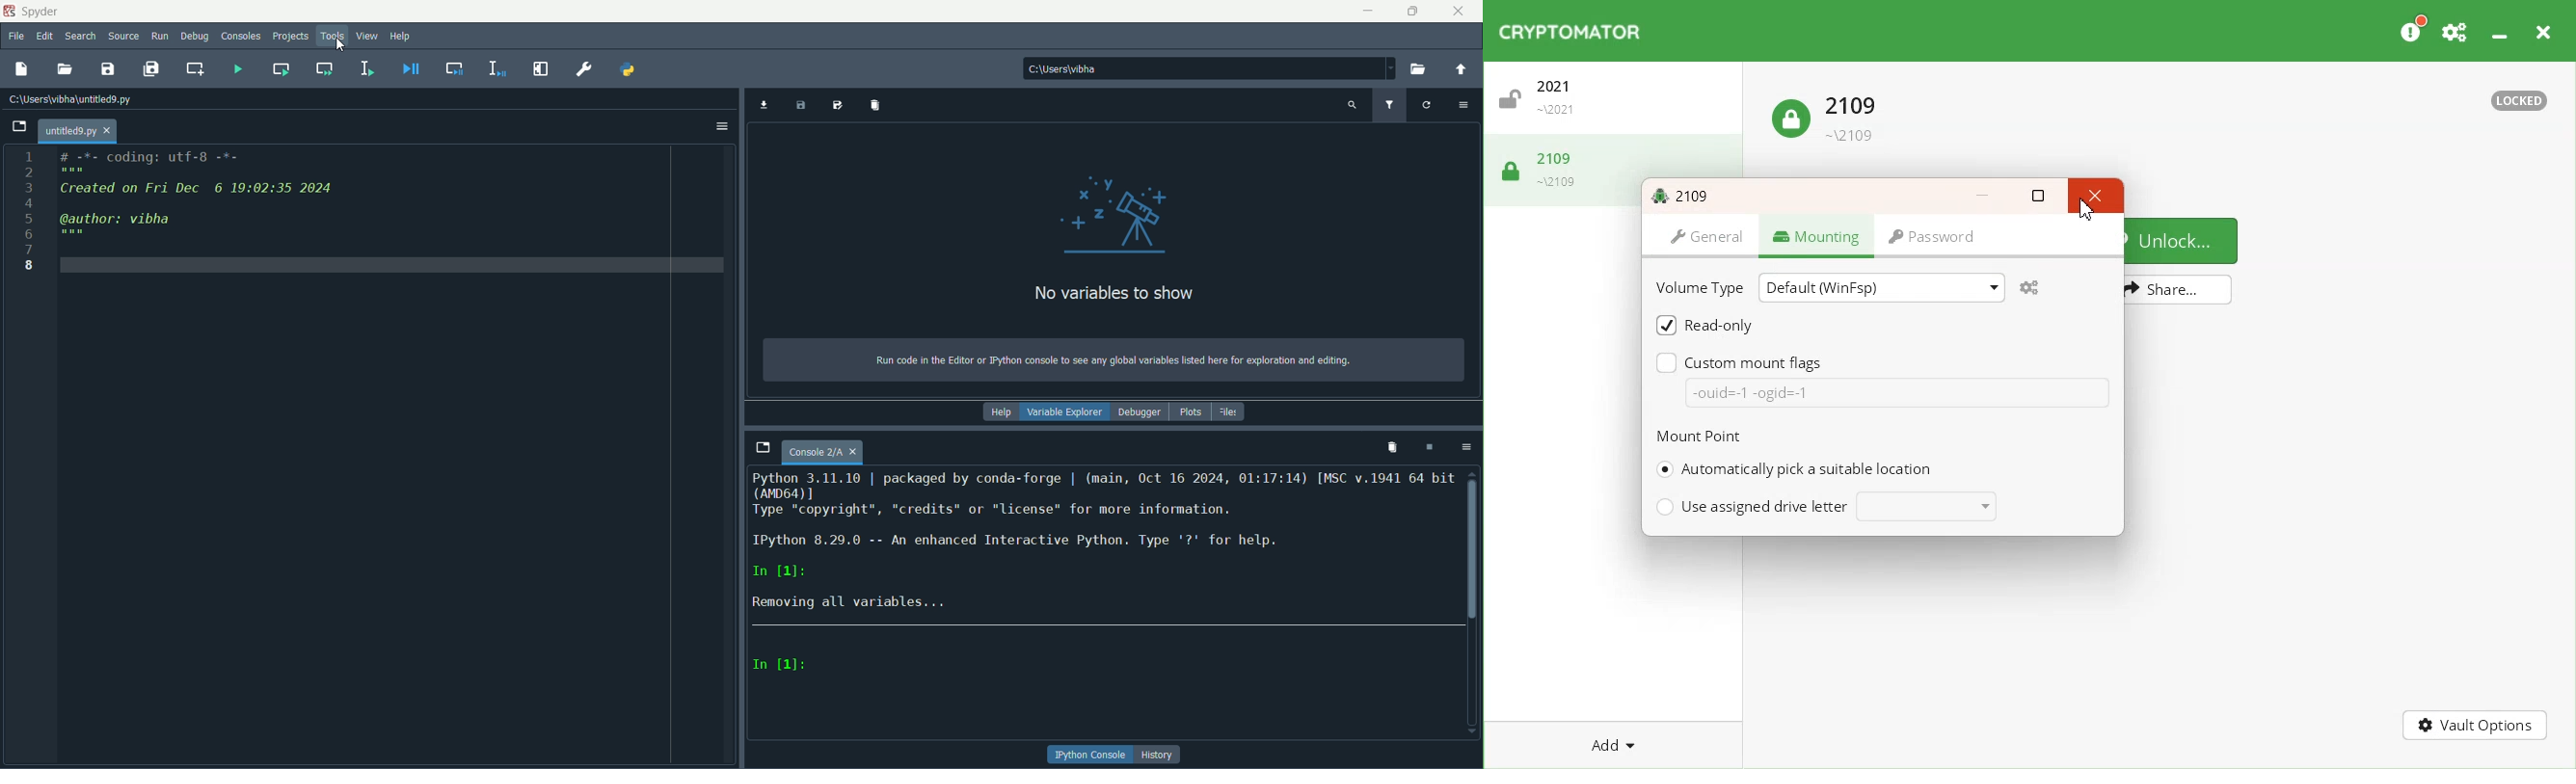 This screenshot has width=2576, height=784. What do you see at coordinates (1743, 361) in the screenshot?
I see `Custom mount flags` at bounding box center [1743, 361].